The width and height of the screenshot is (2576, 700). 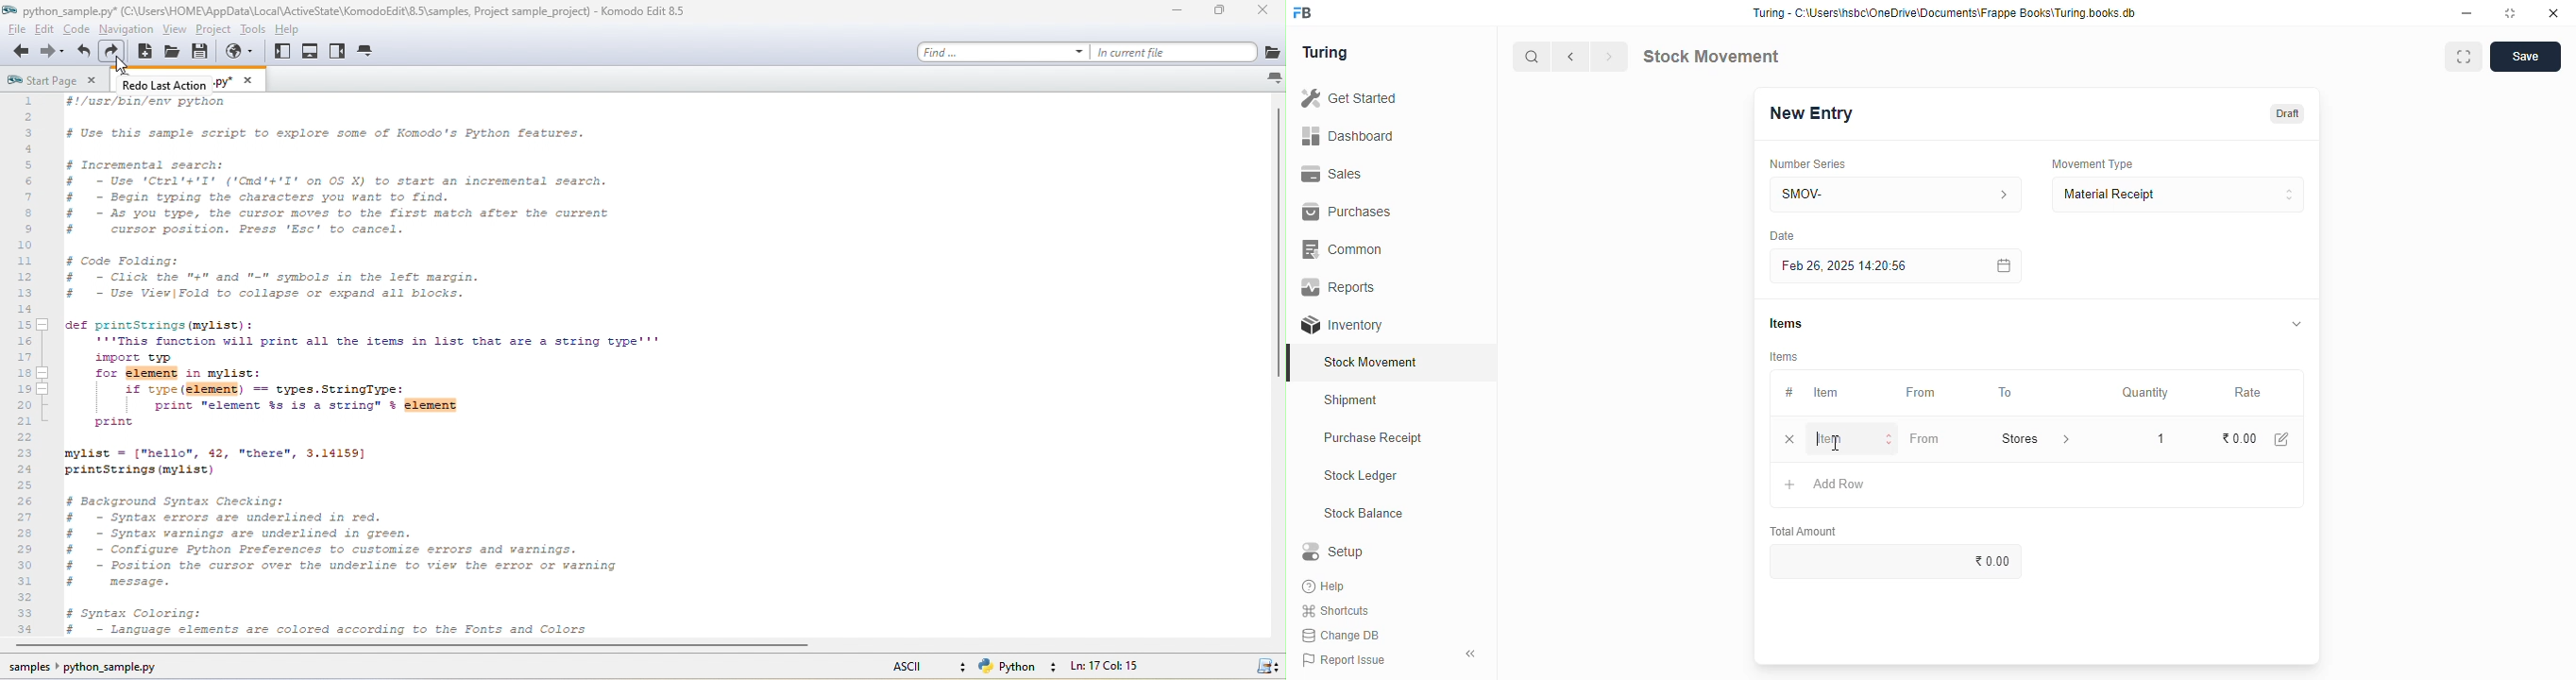 What do you see at coordinates (2248, 393) in the screenshot?
I see `rate` at bounding box center [2248, 393].